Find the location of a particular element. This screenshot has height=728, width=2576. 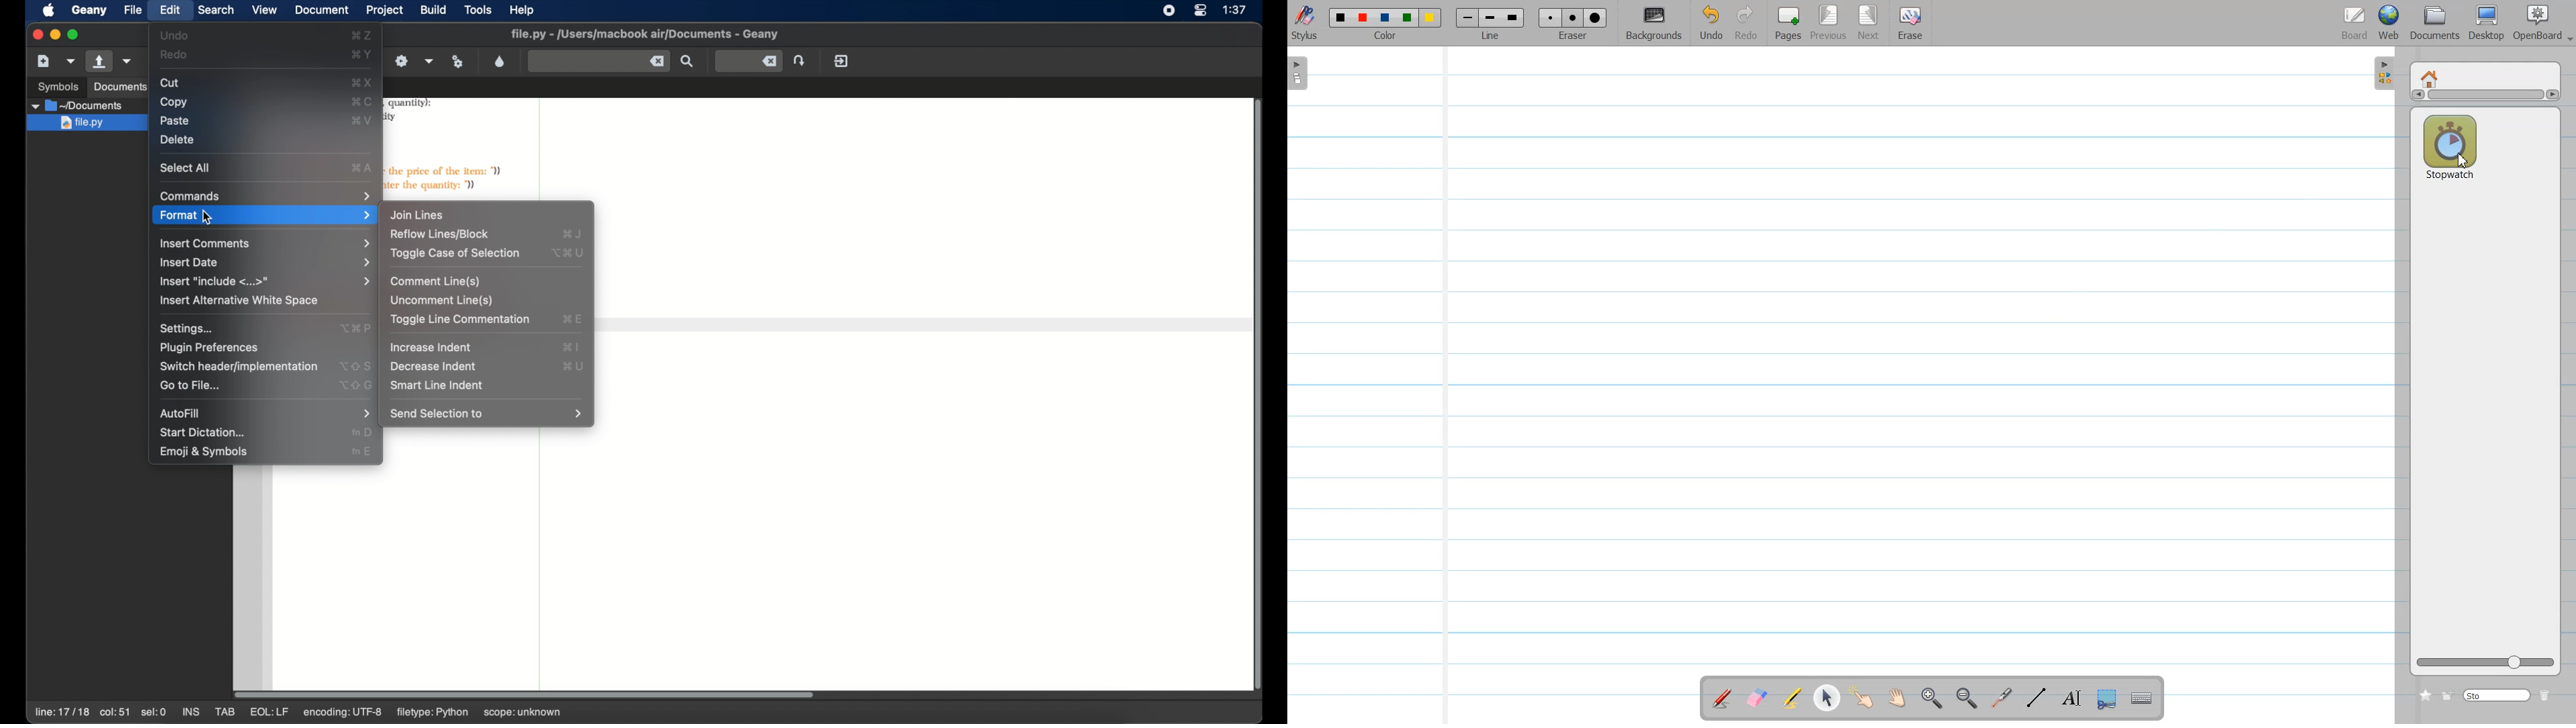

Zoom in is located at coordinates (1932, 698).